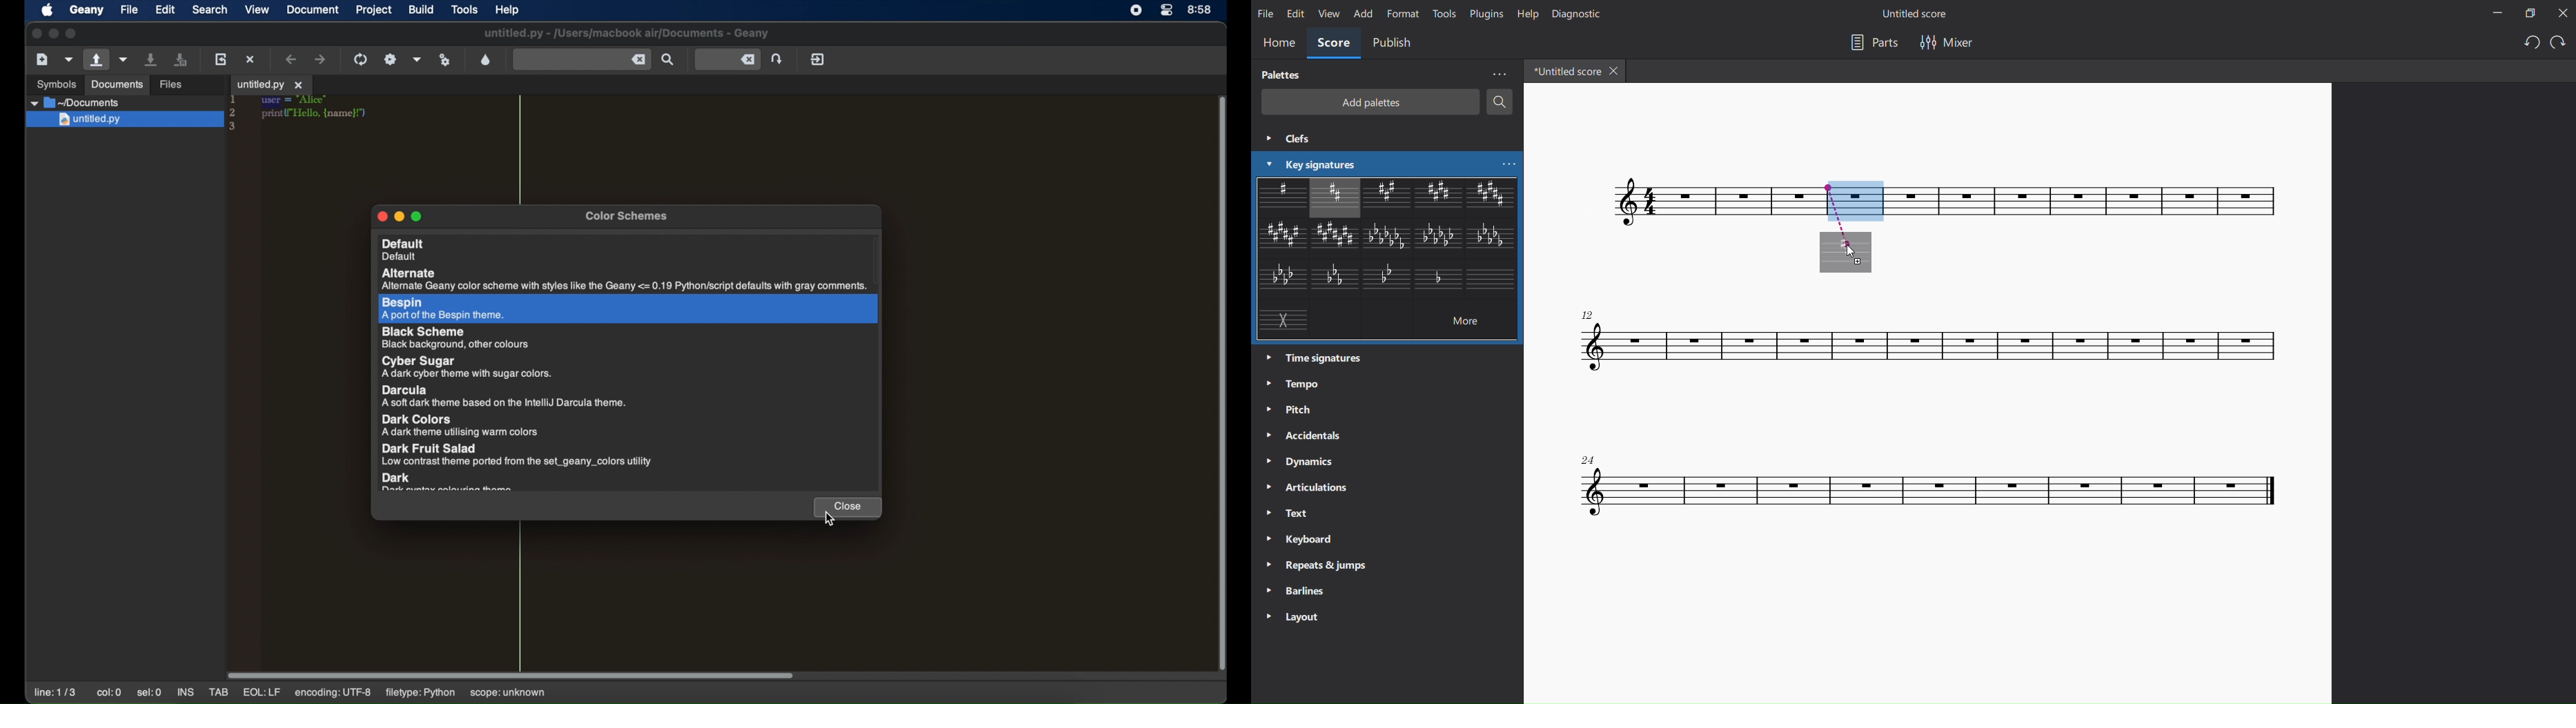 The width and height of the screenshot is (2576, 728). I want to click on add palettes, so click(1370, 103).